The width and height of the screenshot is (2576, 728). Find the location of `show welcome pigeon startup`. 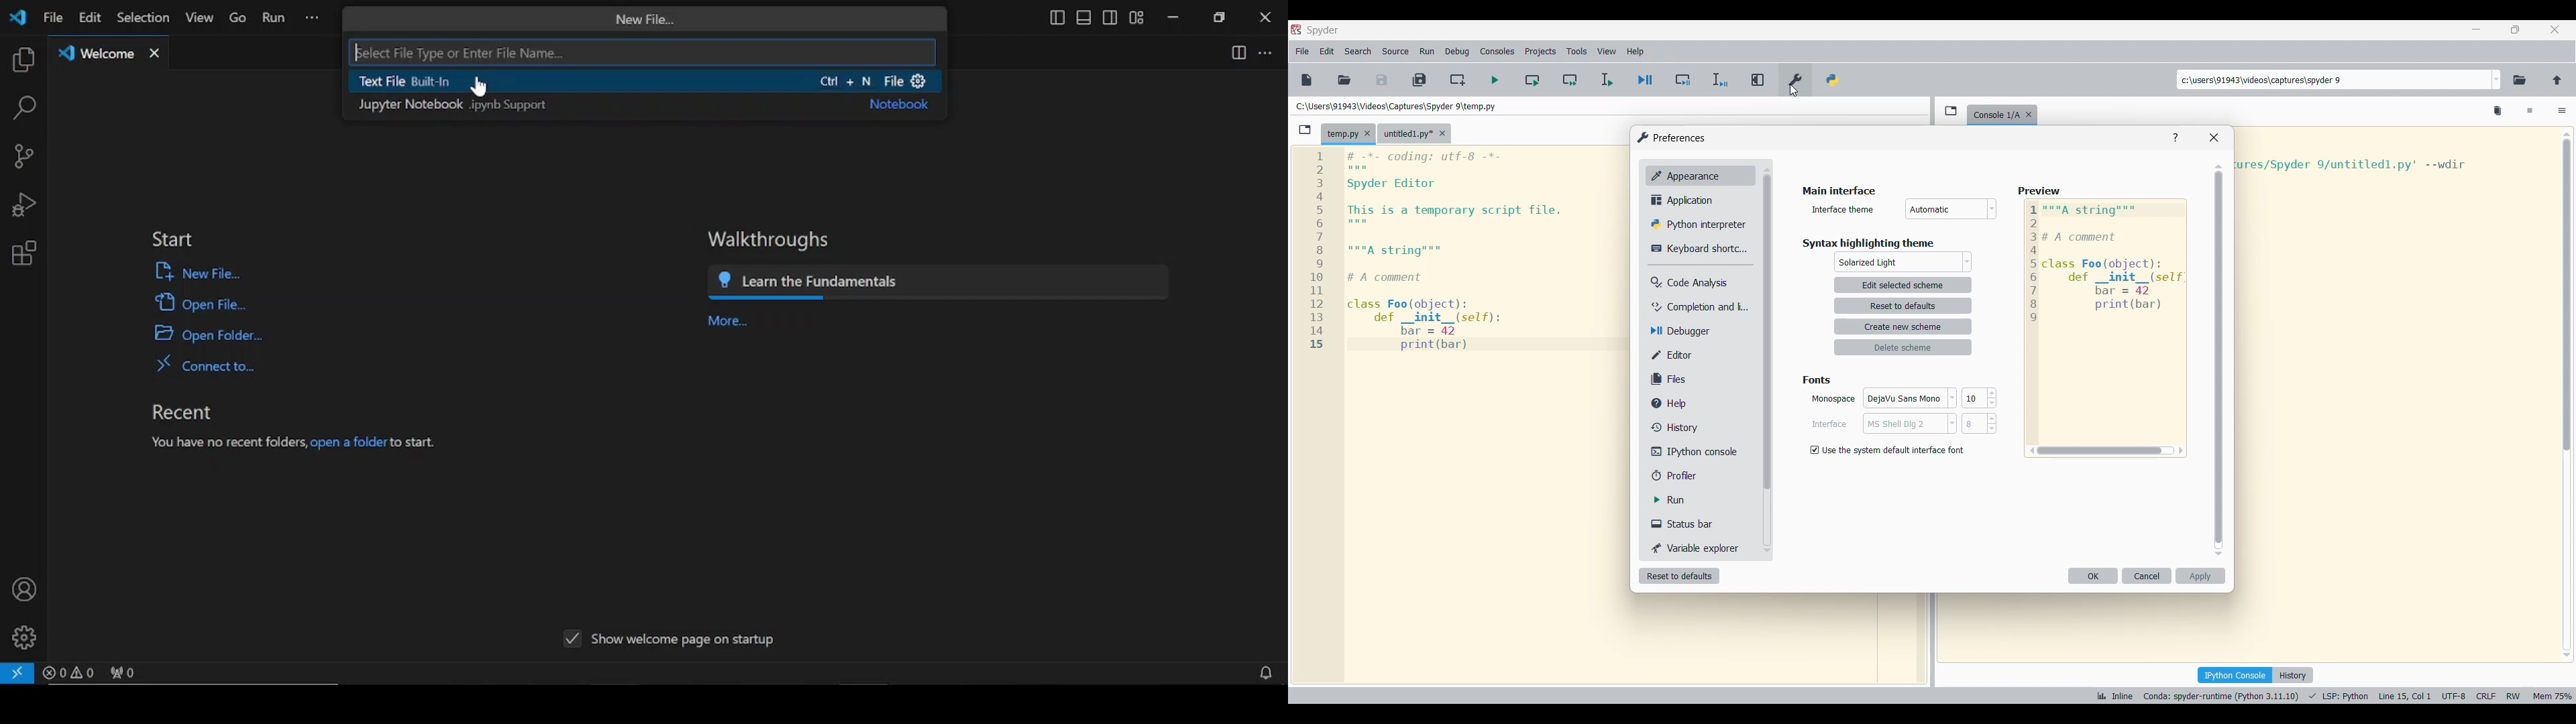

show welcome pigeon startup is located at coordinates (670, 639).